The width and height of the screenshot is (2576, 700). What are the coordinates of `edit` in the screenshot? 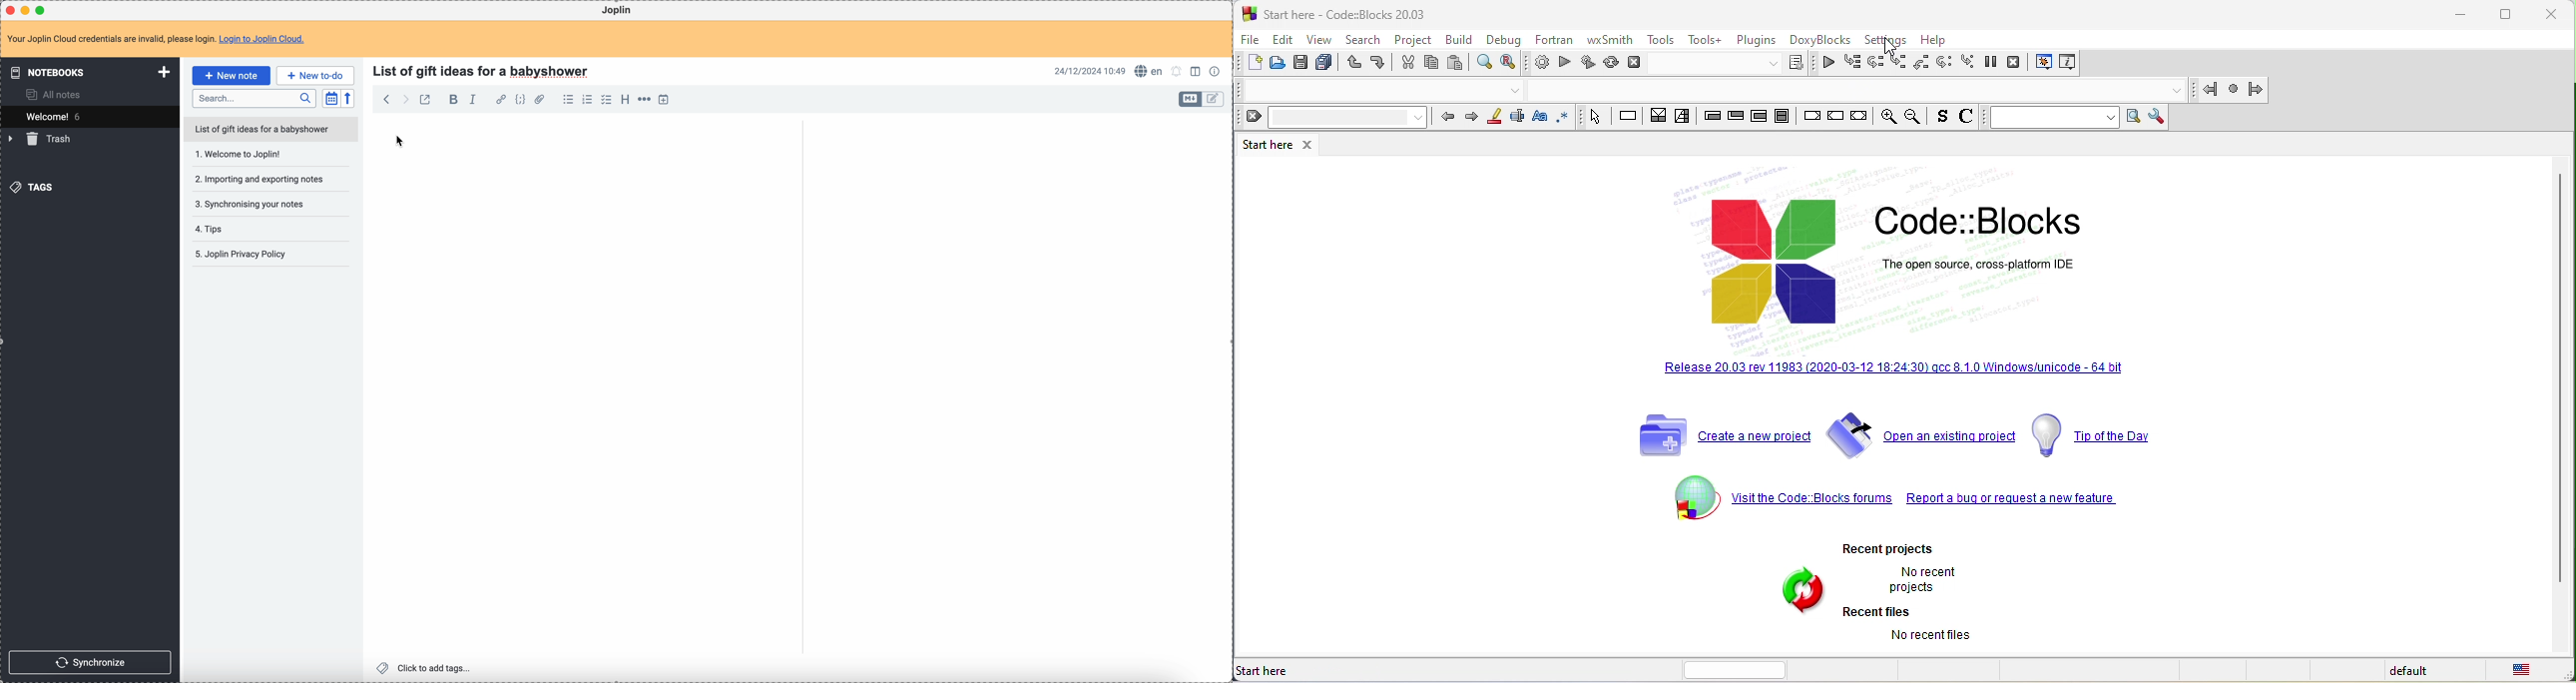 It's located at (1287, 41).